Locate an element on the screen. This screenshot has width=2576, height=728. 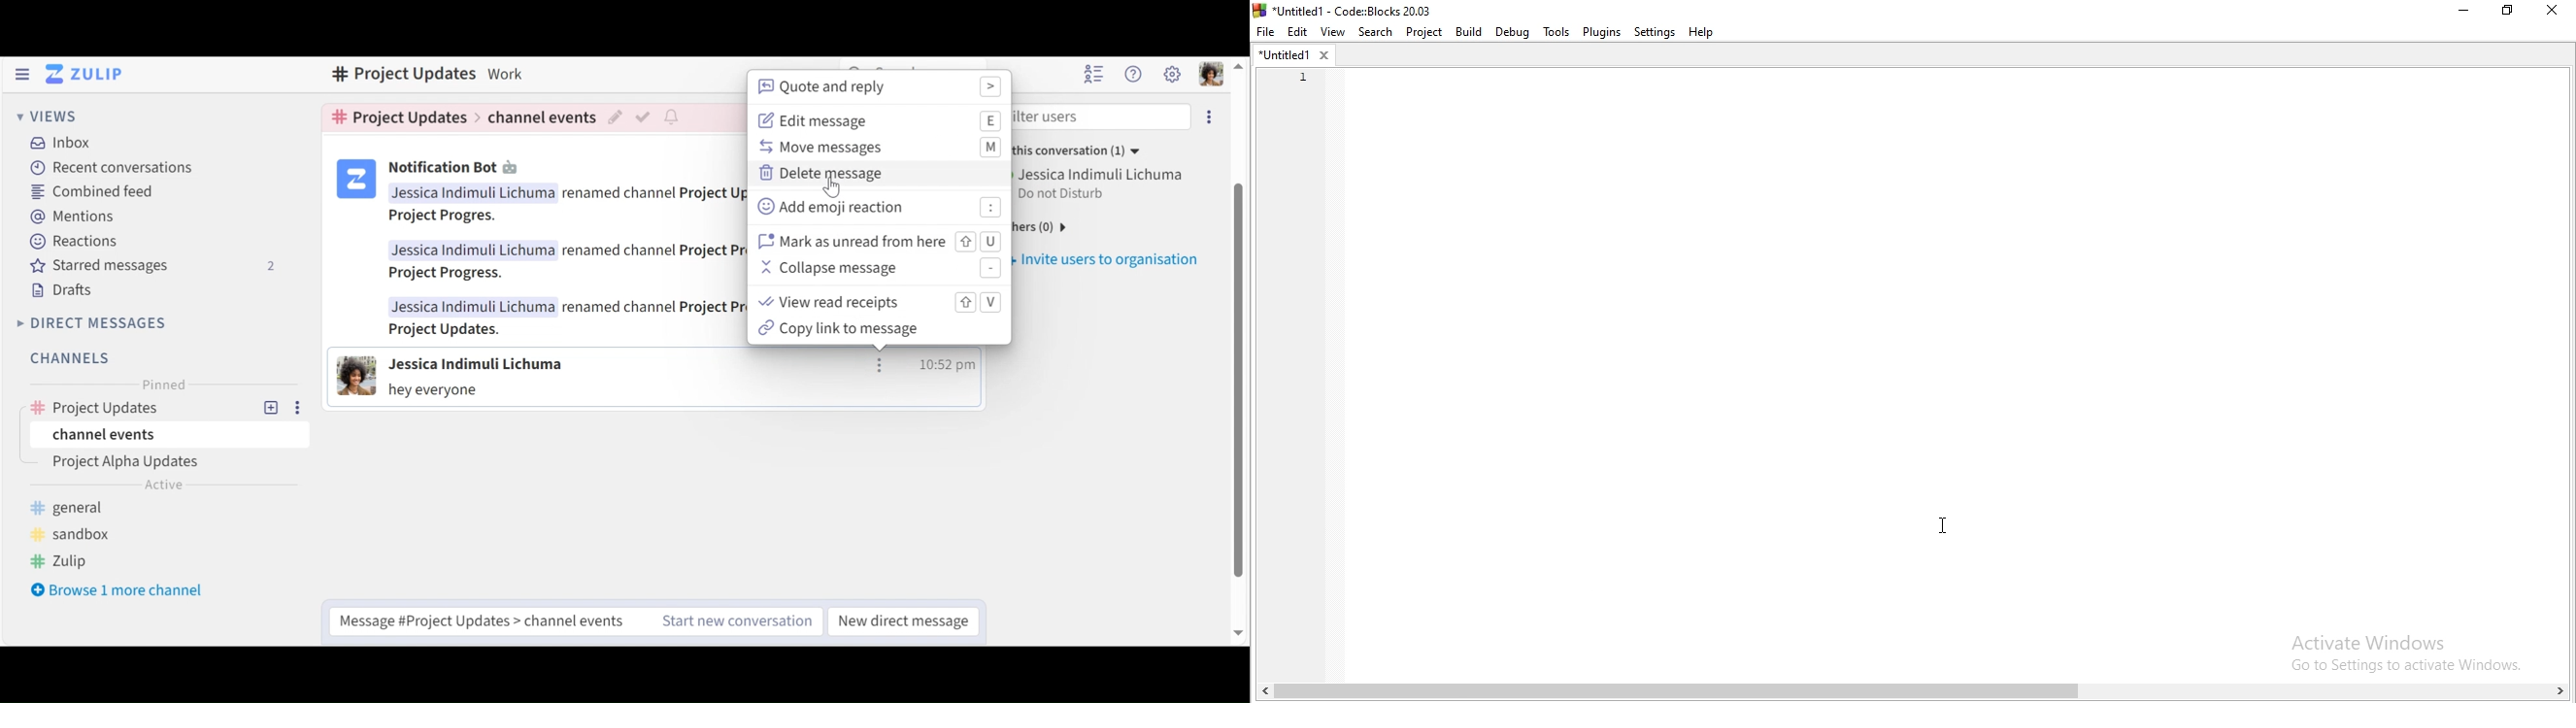
Channel topic is located at coordinates (400, 117).